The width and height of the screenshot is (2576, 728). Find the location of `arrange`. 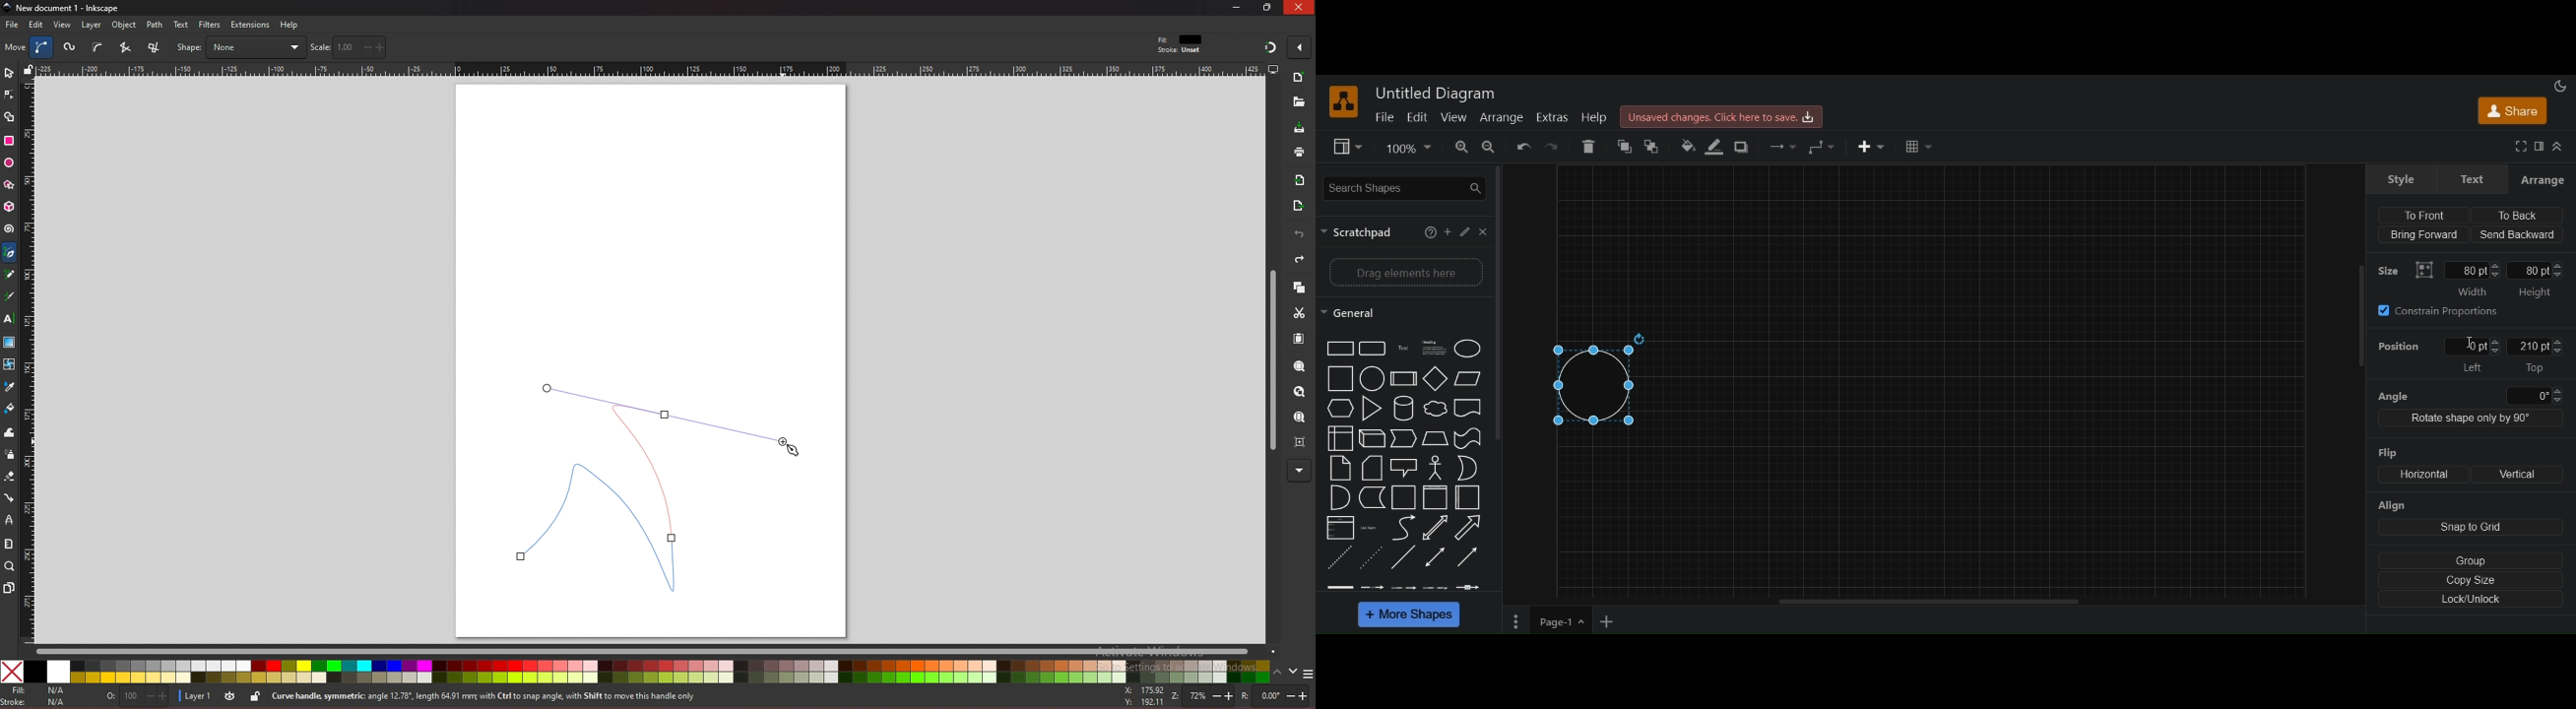

arrange is located at coordinates (1501, 117).